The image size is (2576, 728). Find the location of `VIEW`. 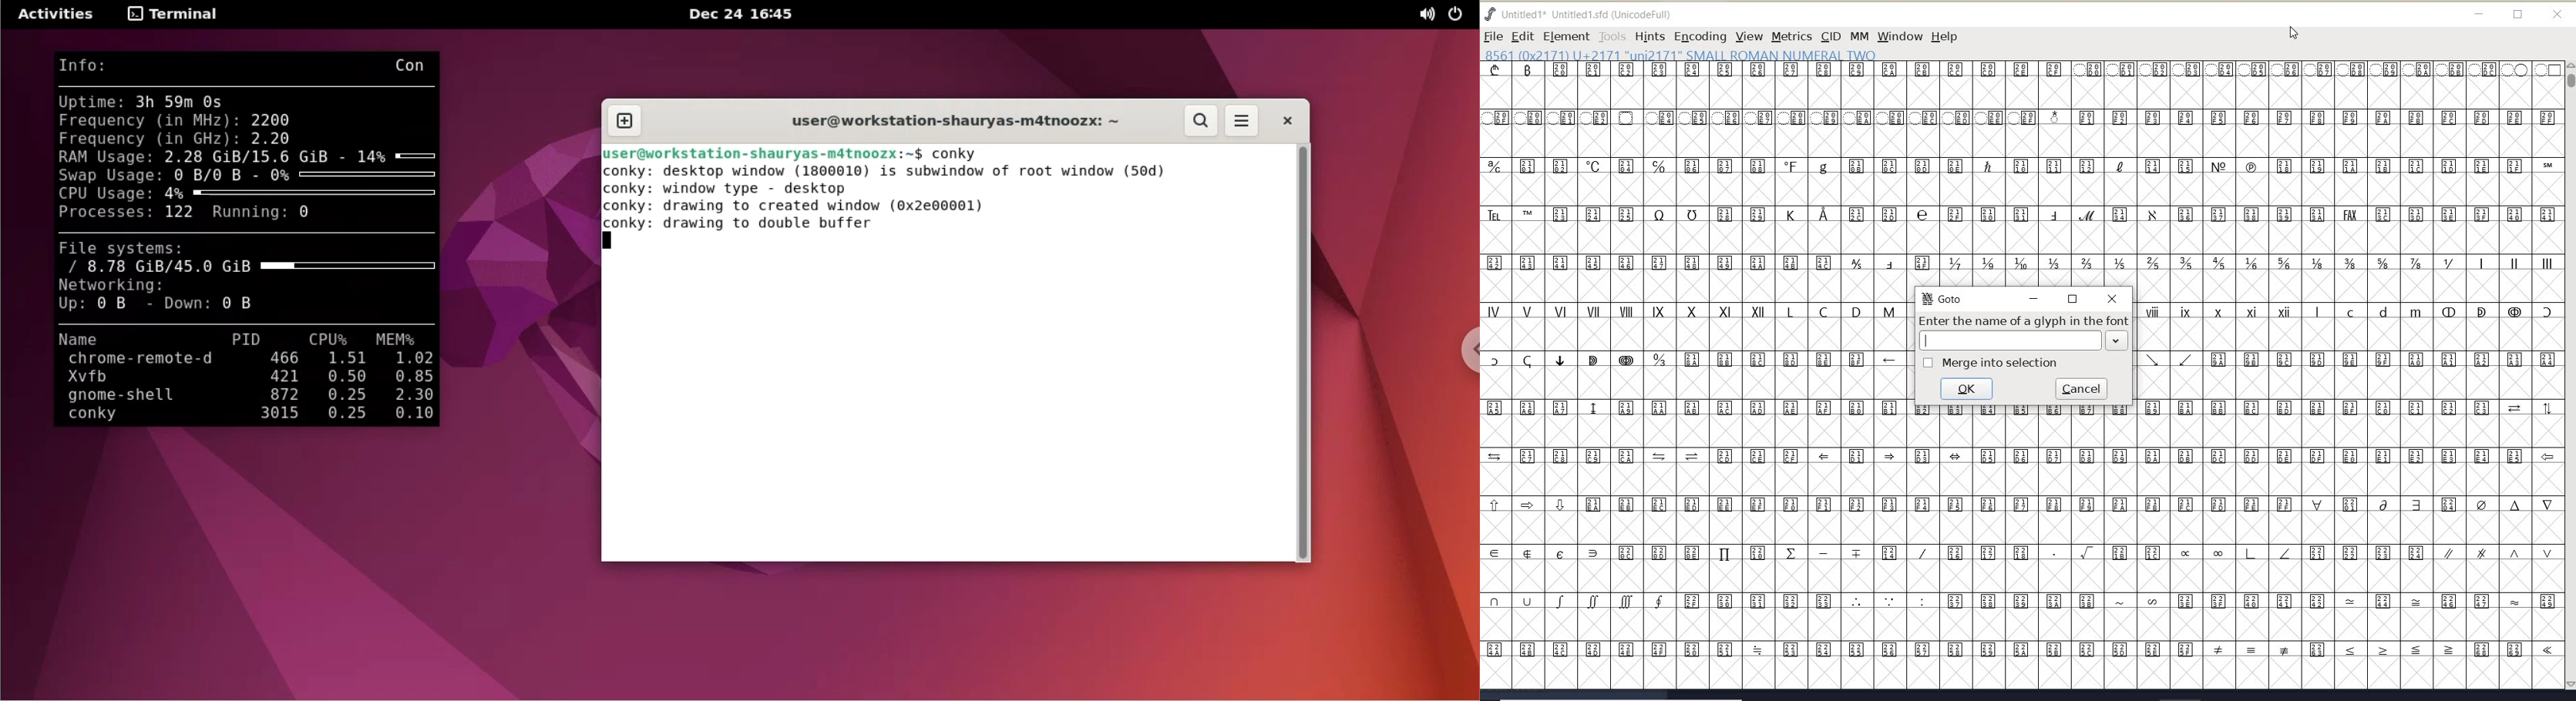

VIEW is located at coordinates (1747, 36).